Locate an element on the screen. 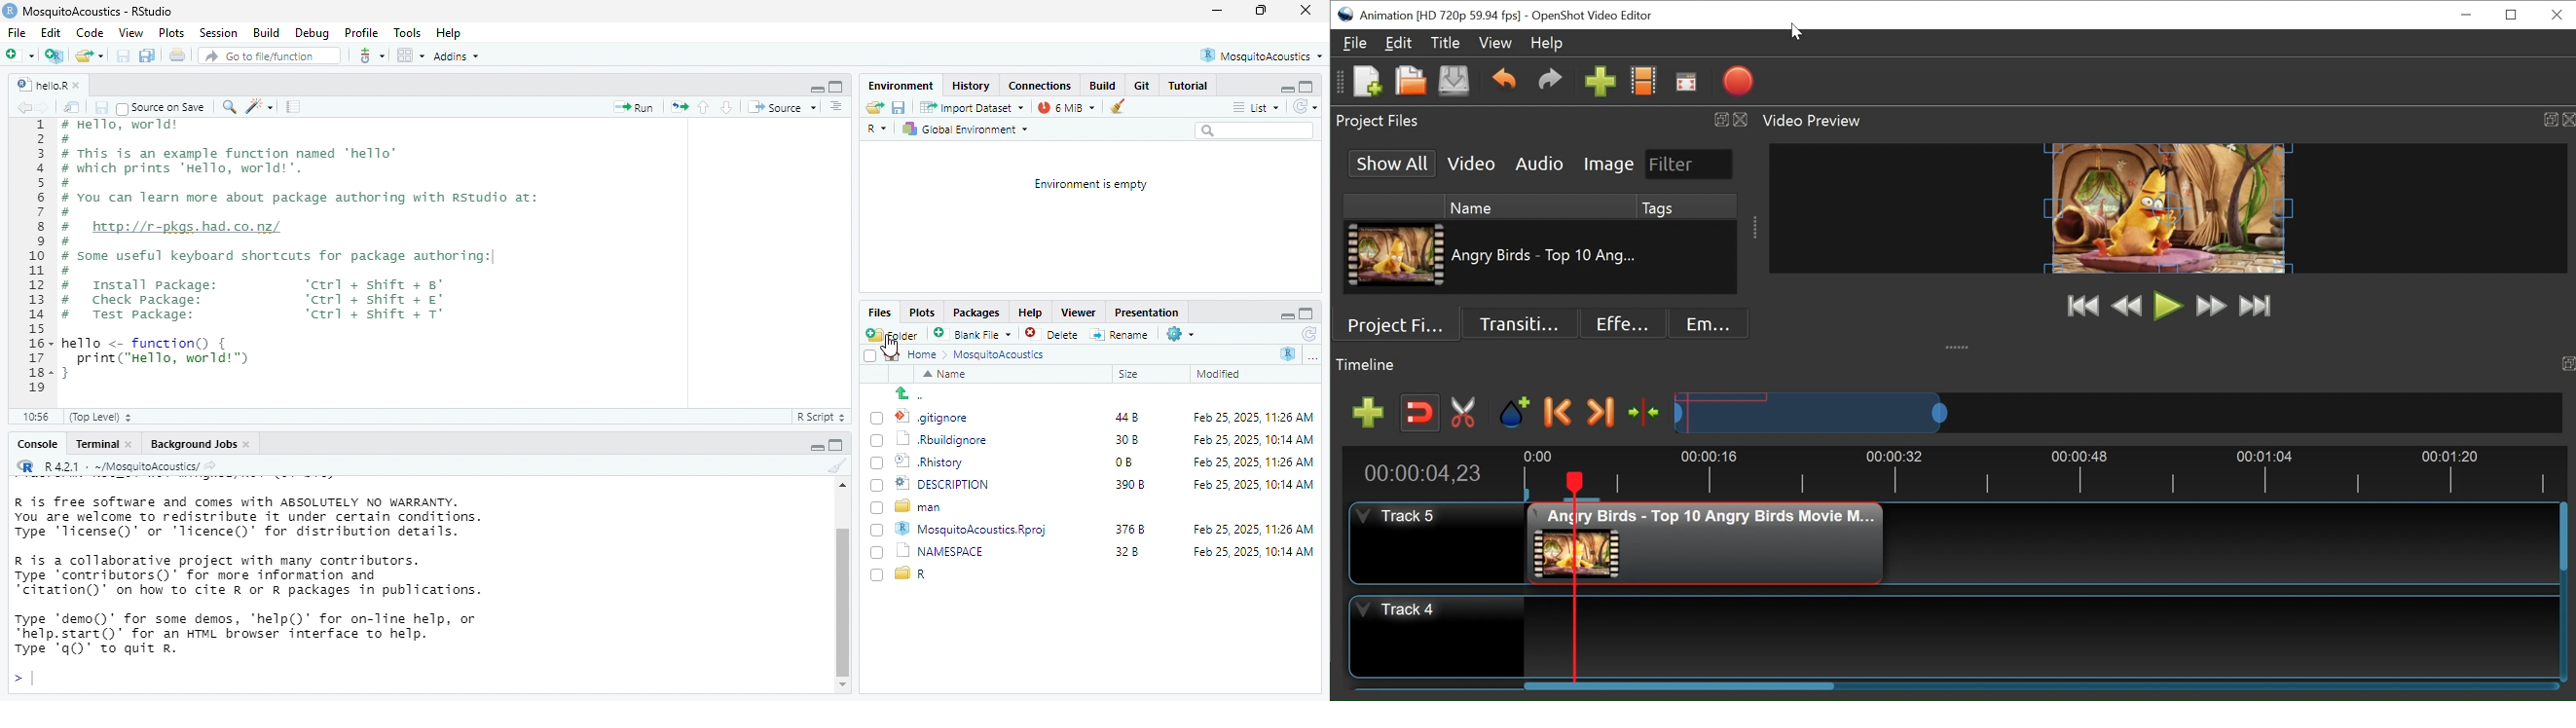  Clip Name is located at coordinates (1546, 256).